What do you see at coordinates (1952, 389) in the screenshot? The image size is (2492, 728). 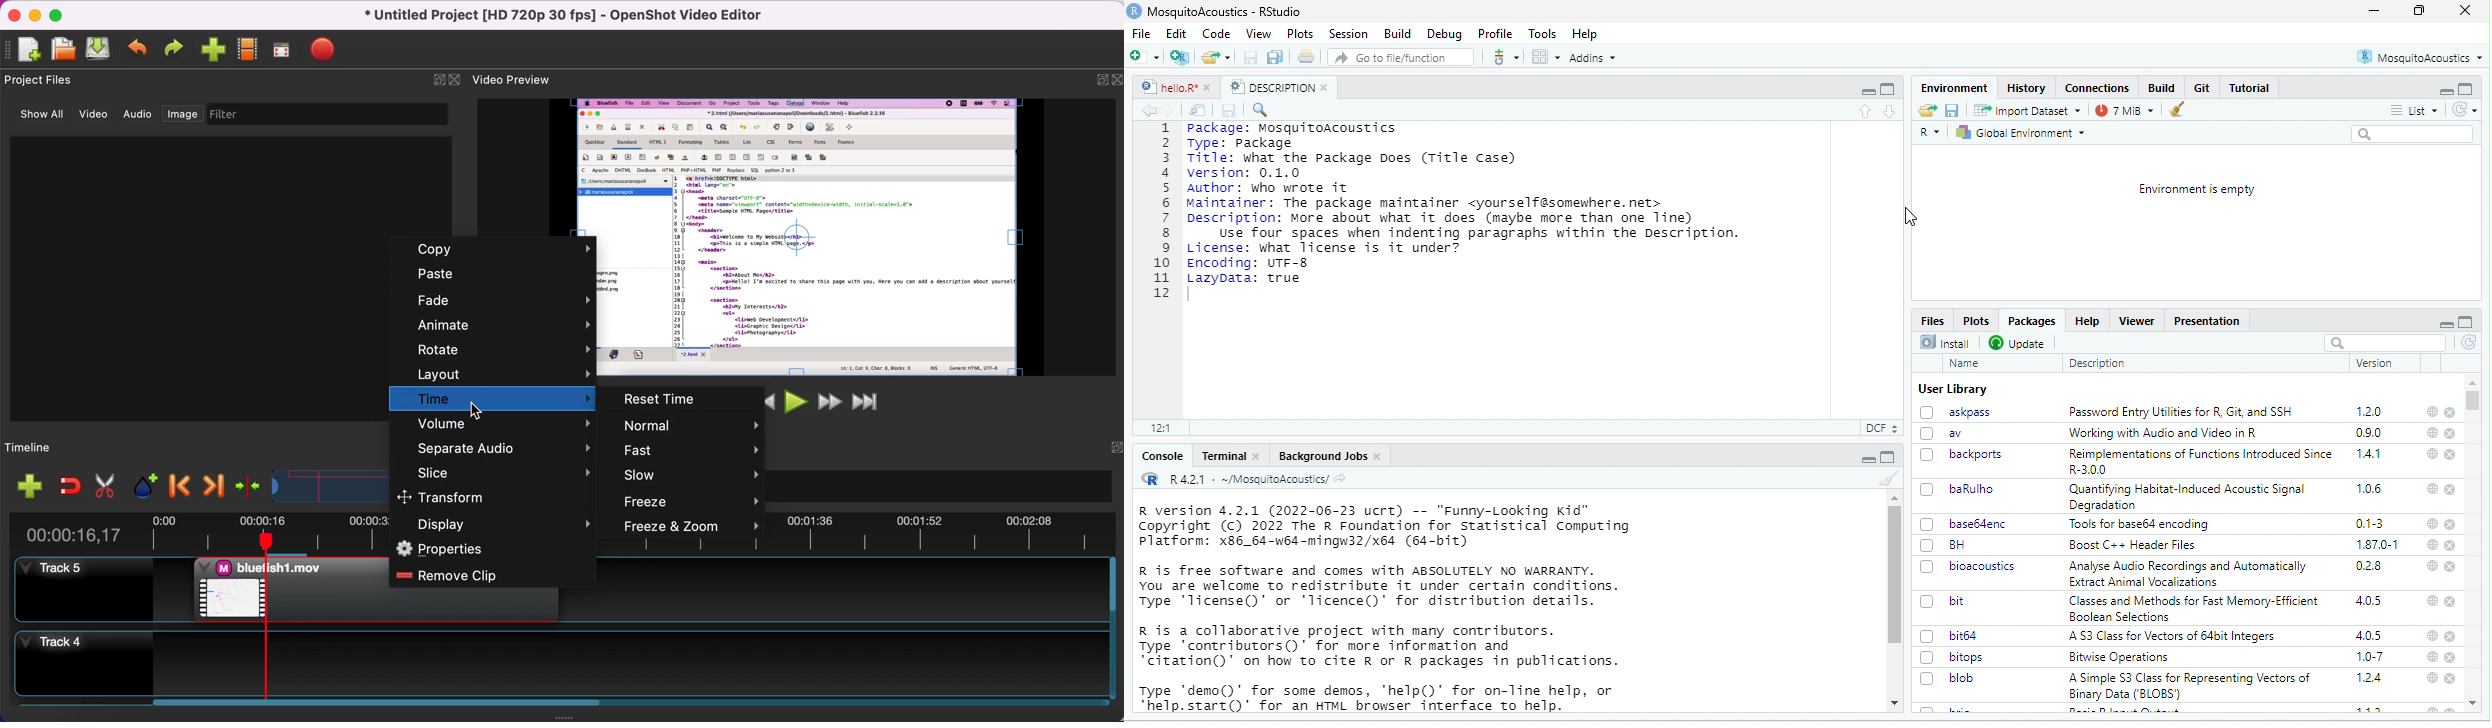 I see `User Library` at bounding box center [1952, 389].